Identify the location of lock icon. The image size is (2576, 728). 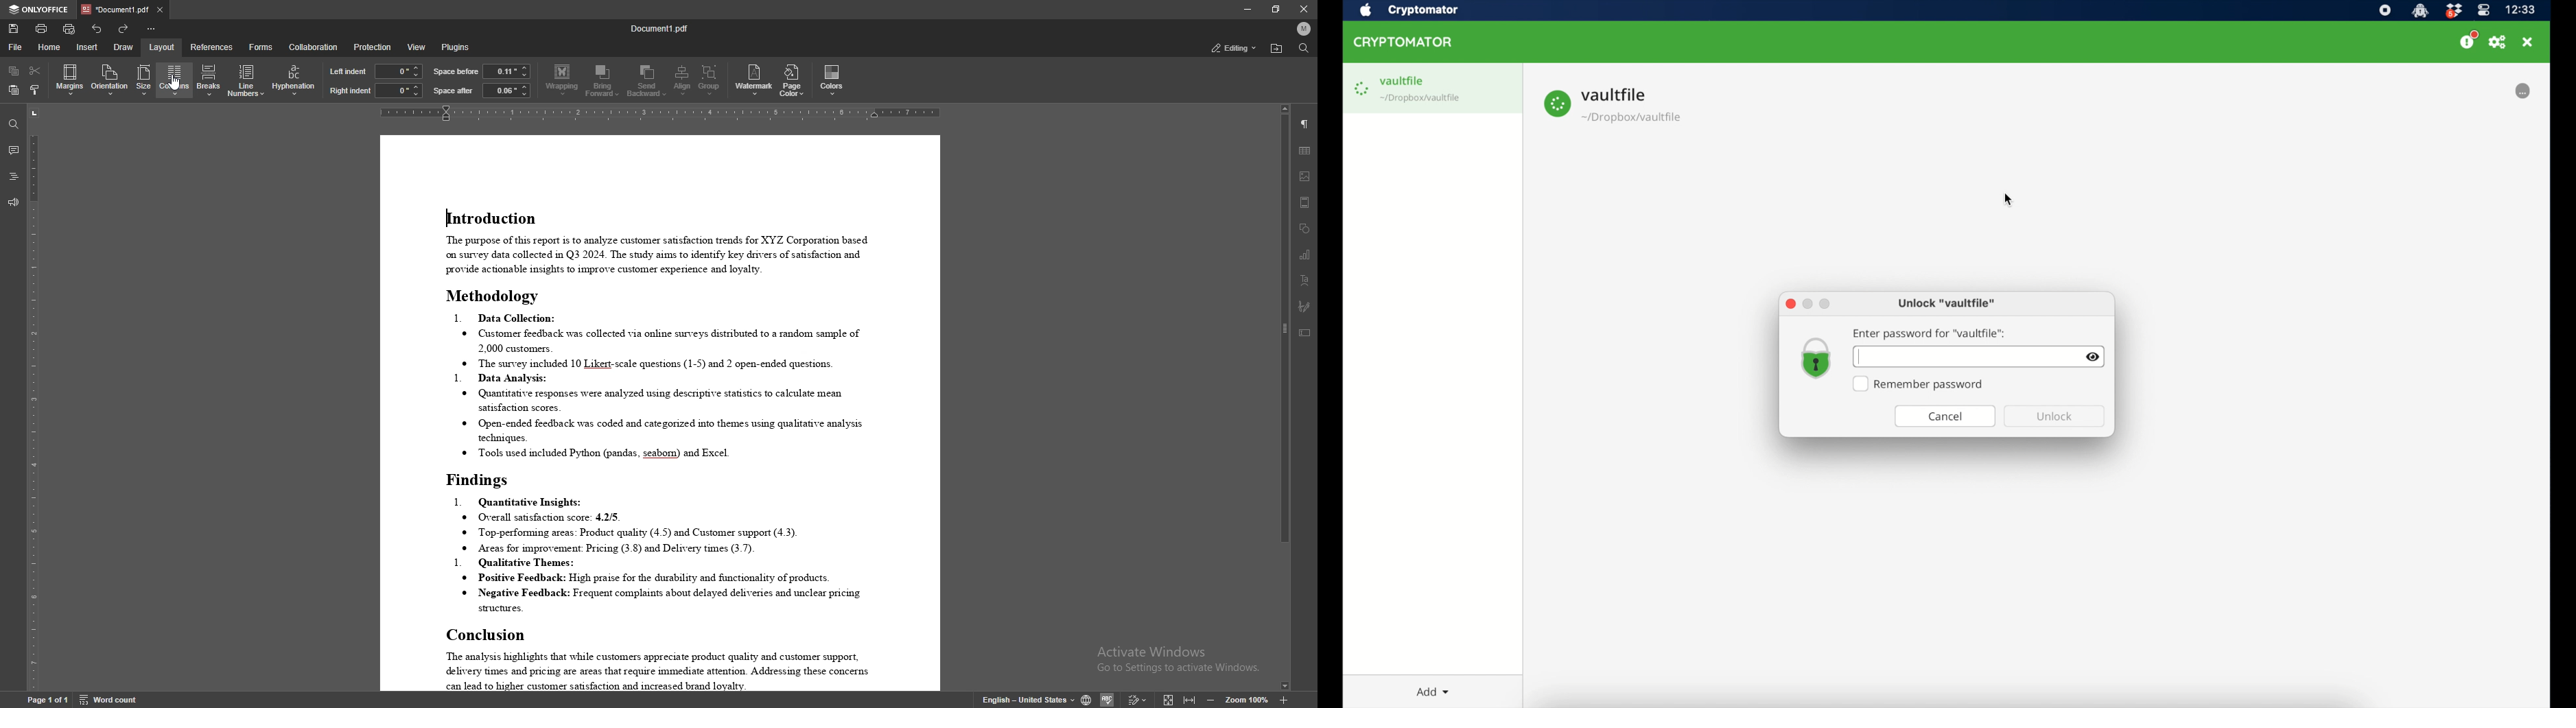
(1818, 359).